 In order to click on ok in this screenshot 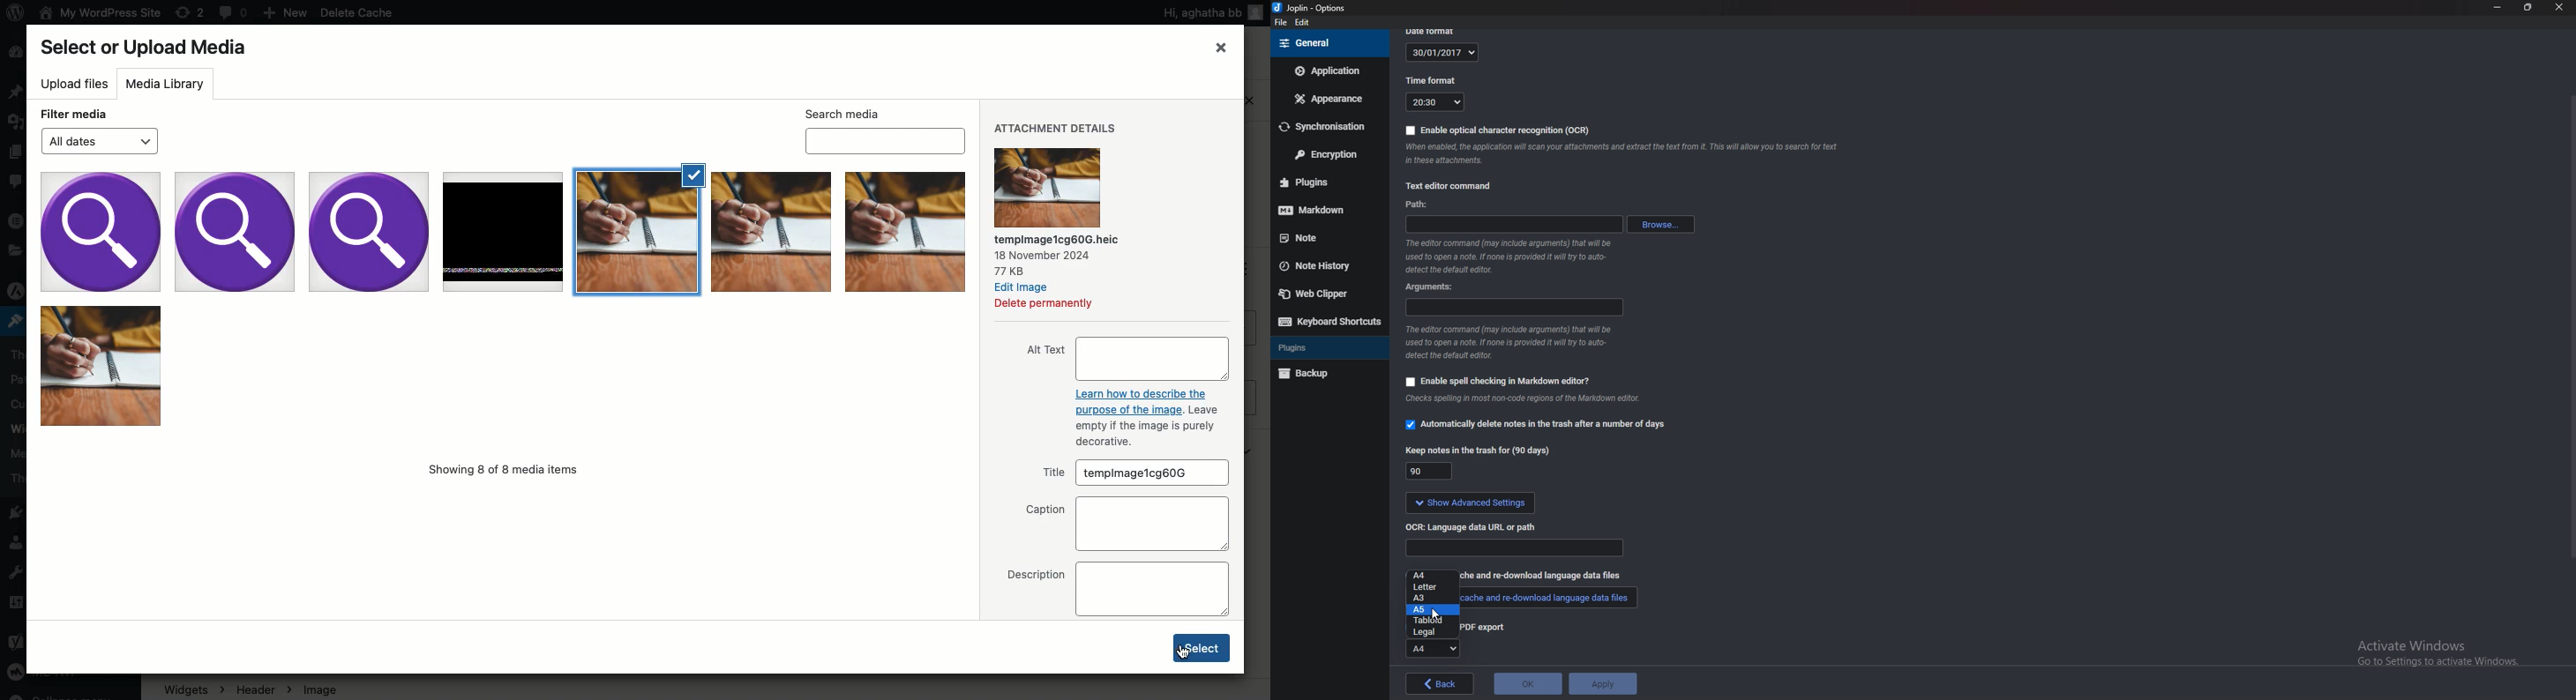, I will do `click(1528, 684)`.